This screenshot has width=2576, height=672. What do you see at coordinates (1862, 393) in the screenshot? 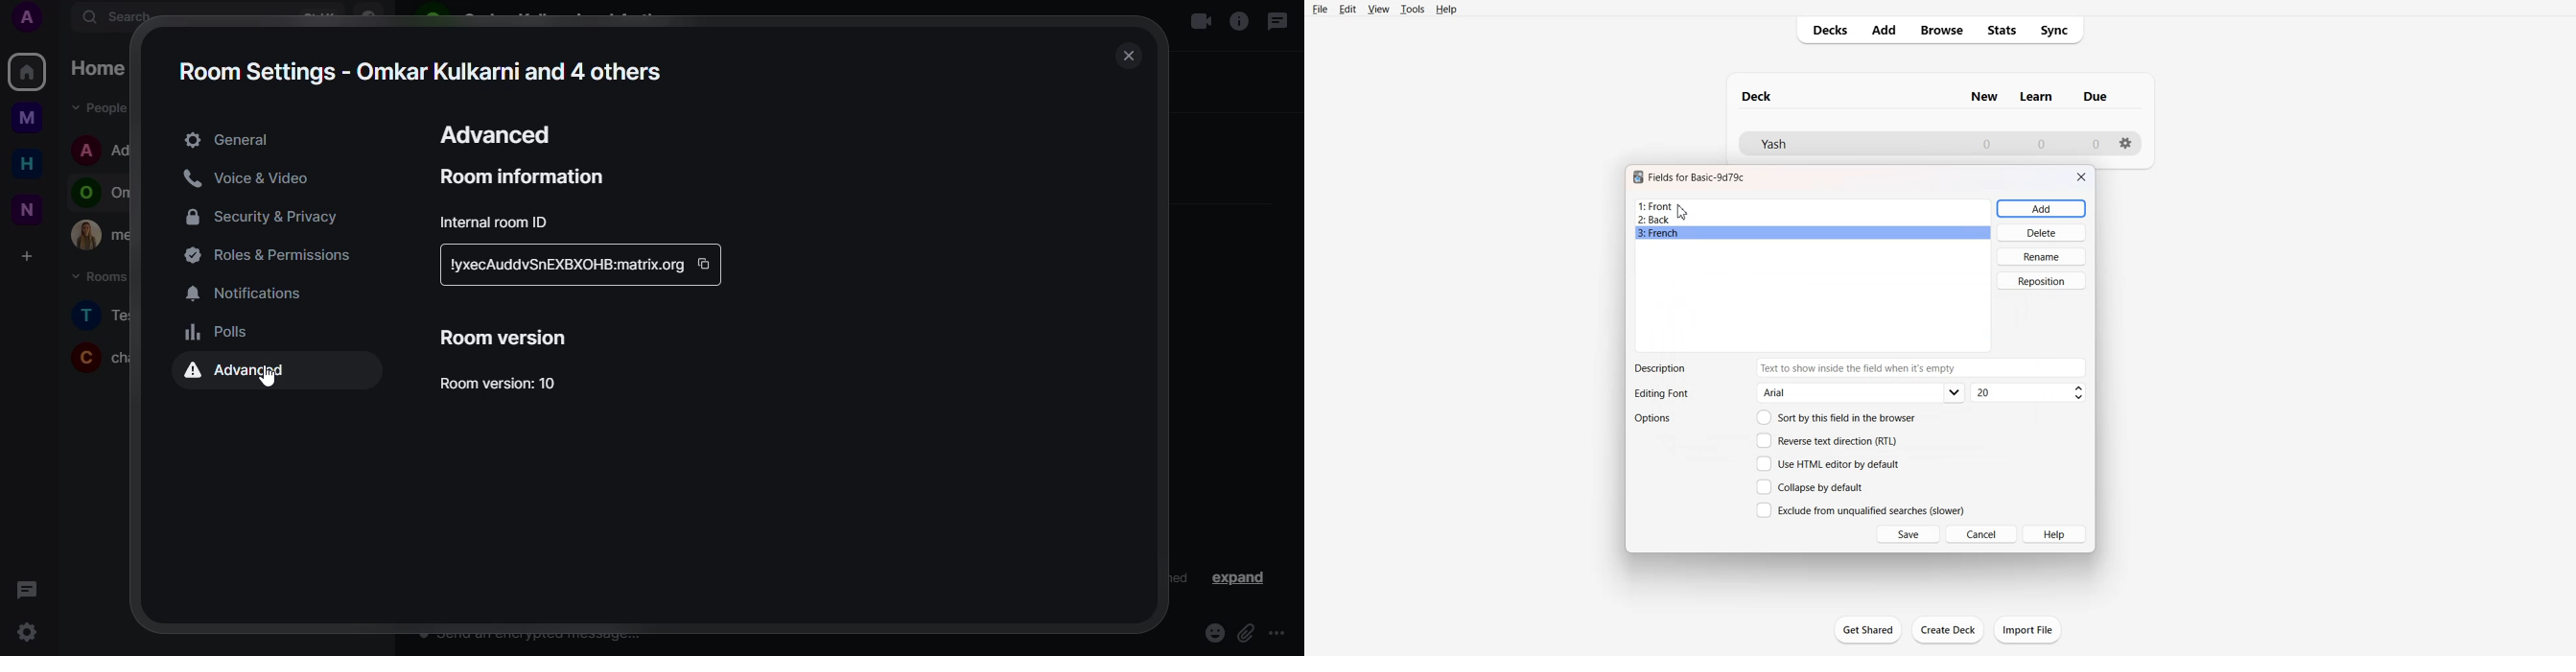
I see `Editing font options` at bounding box center [1862, 393].